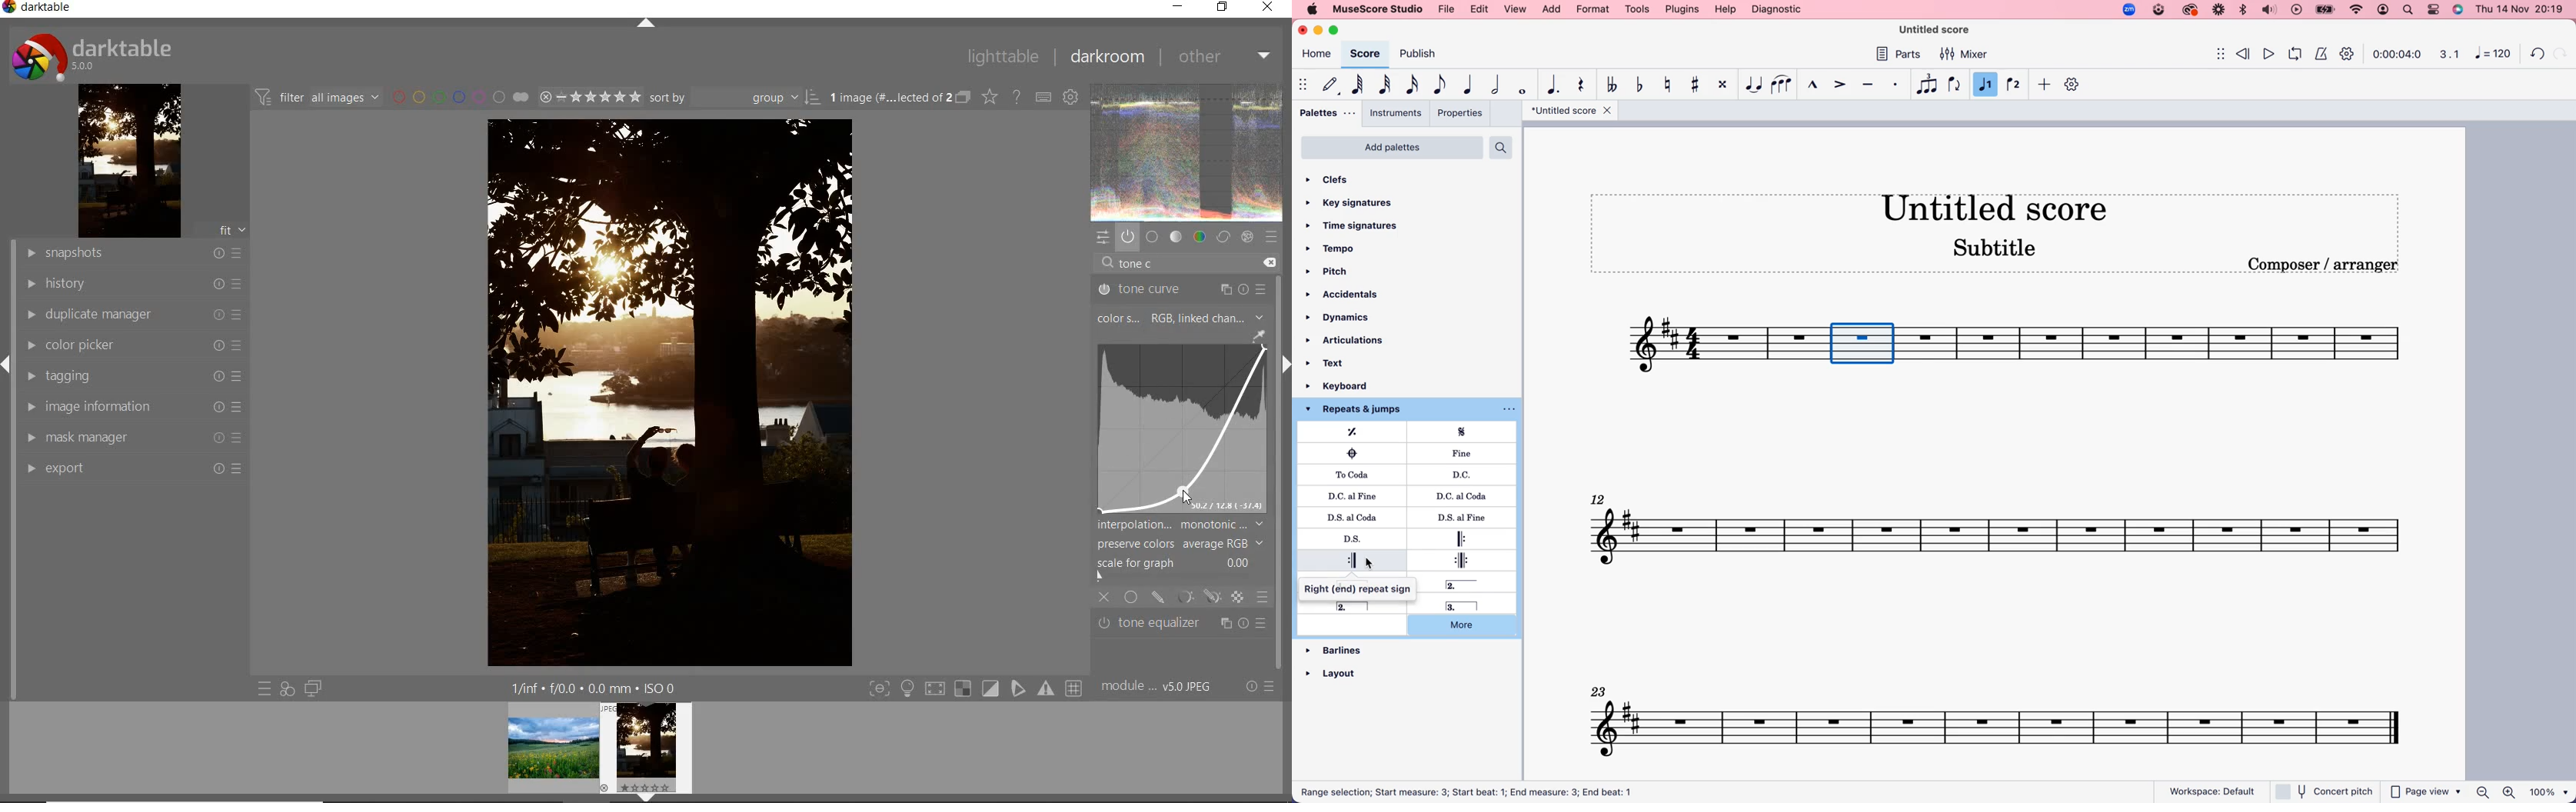 The width and height of the screenshot is (2576, 812). What do you see at coordinates (1352, 453) in the screenshot?
I see `coda` at bounding box center [1352, 453].